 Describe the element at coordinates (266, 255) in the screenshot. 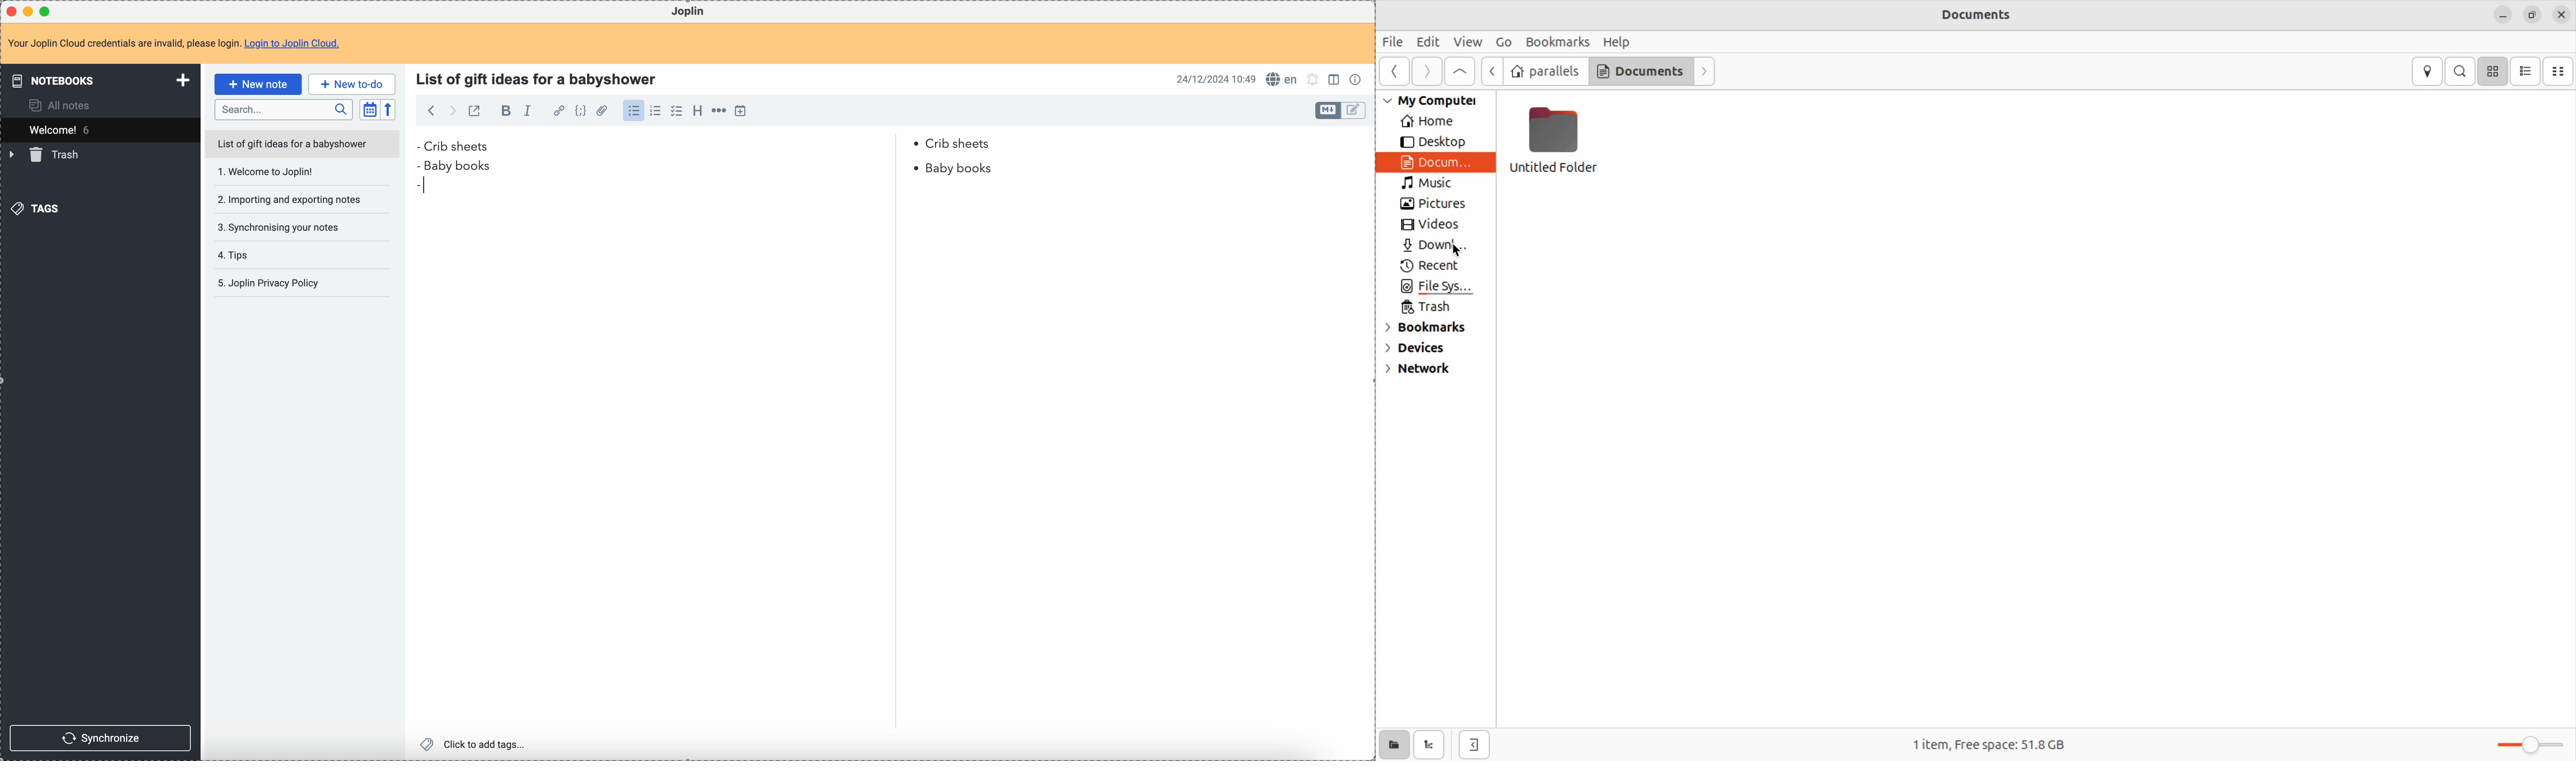

I see `tips` at that location.